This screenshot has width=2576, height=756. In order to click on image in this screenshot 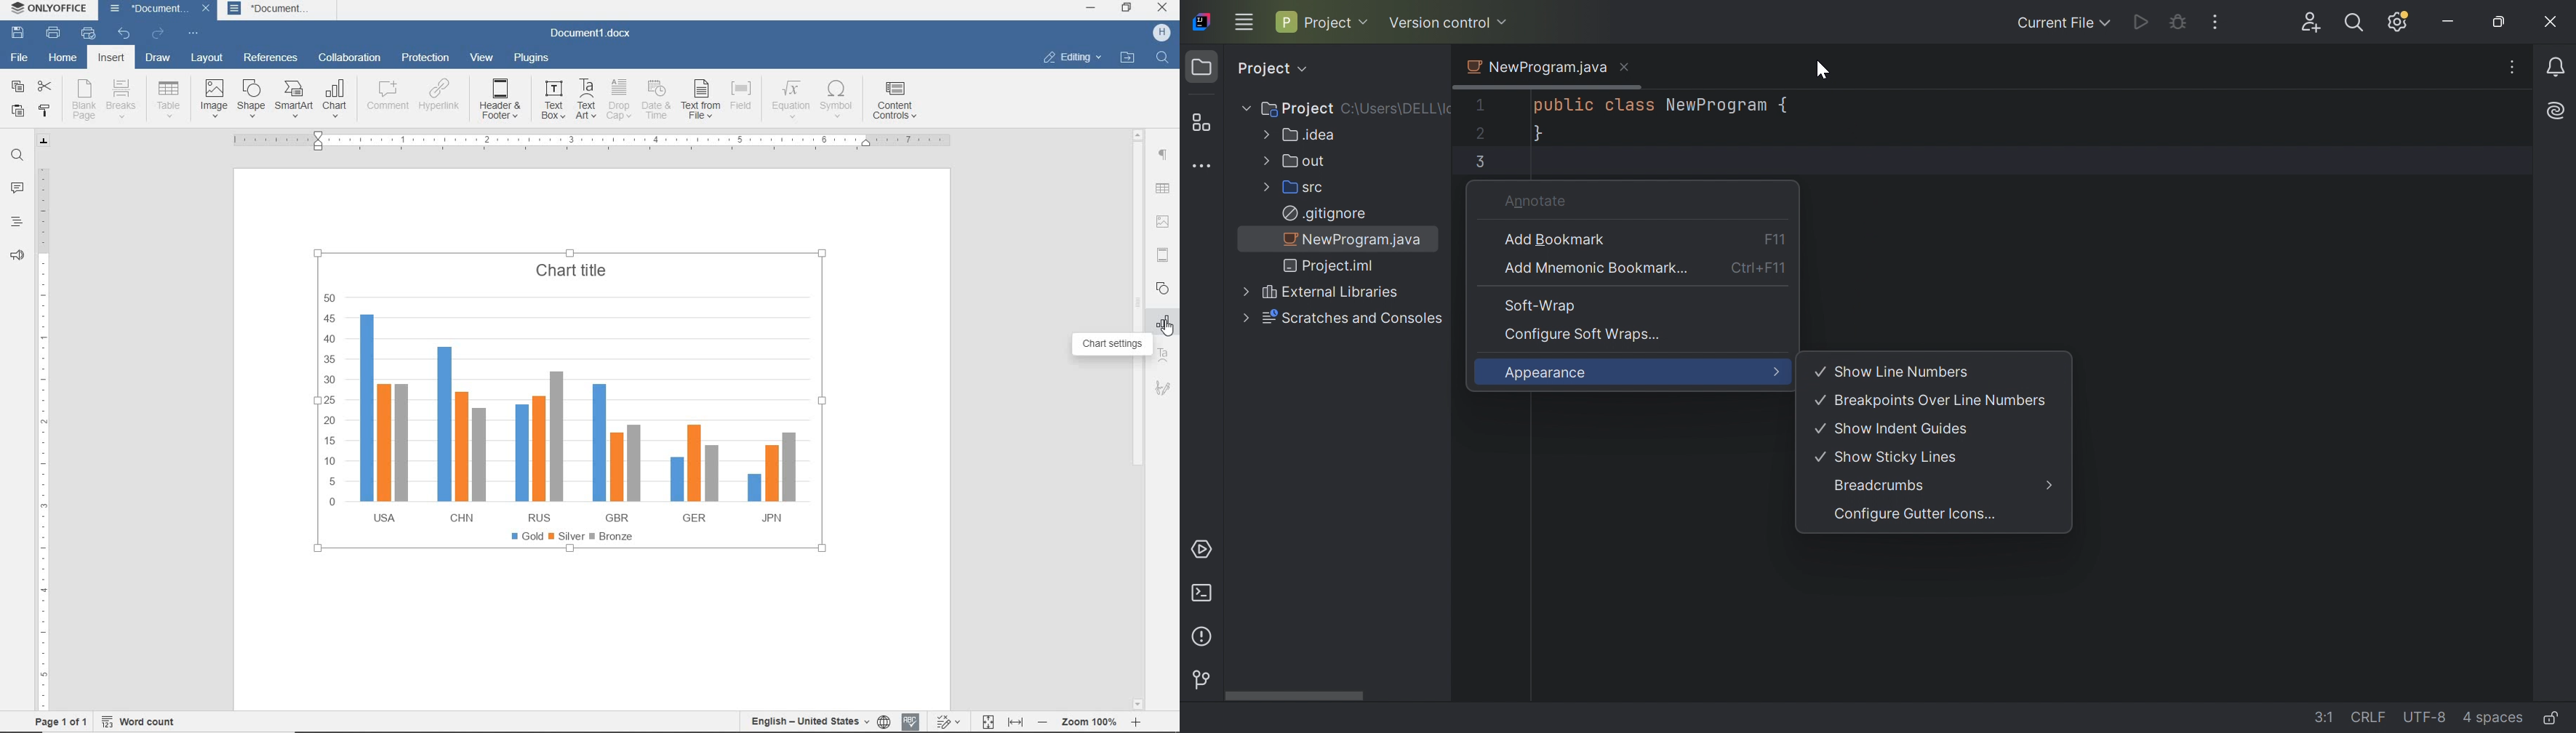, I will do `click(1163, 221)`.